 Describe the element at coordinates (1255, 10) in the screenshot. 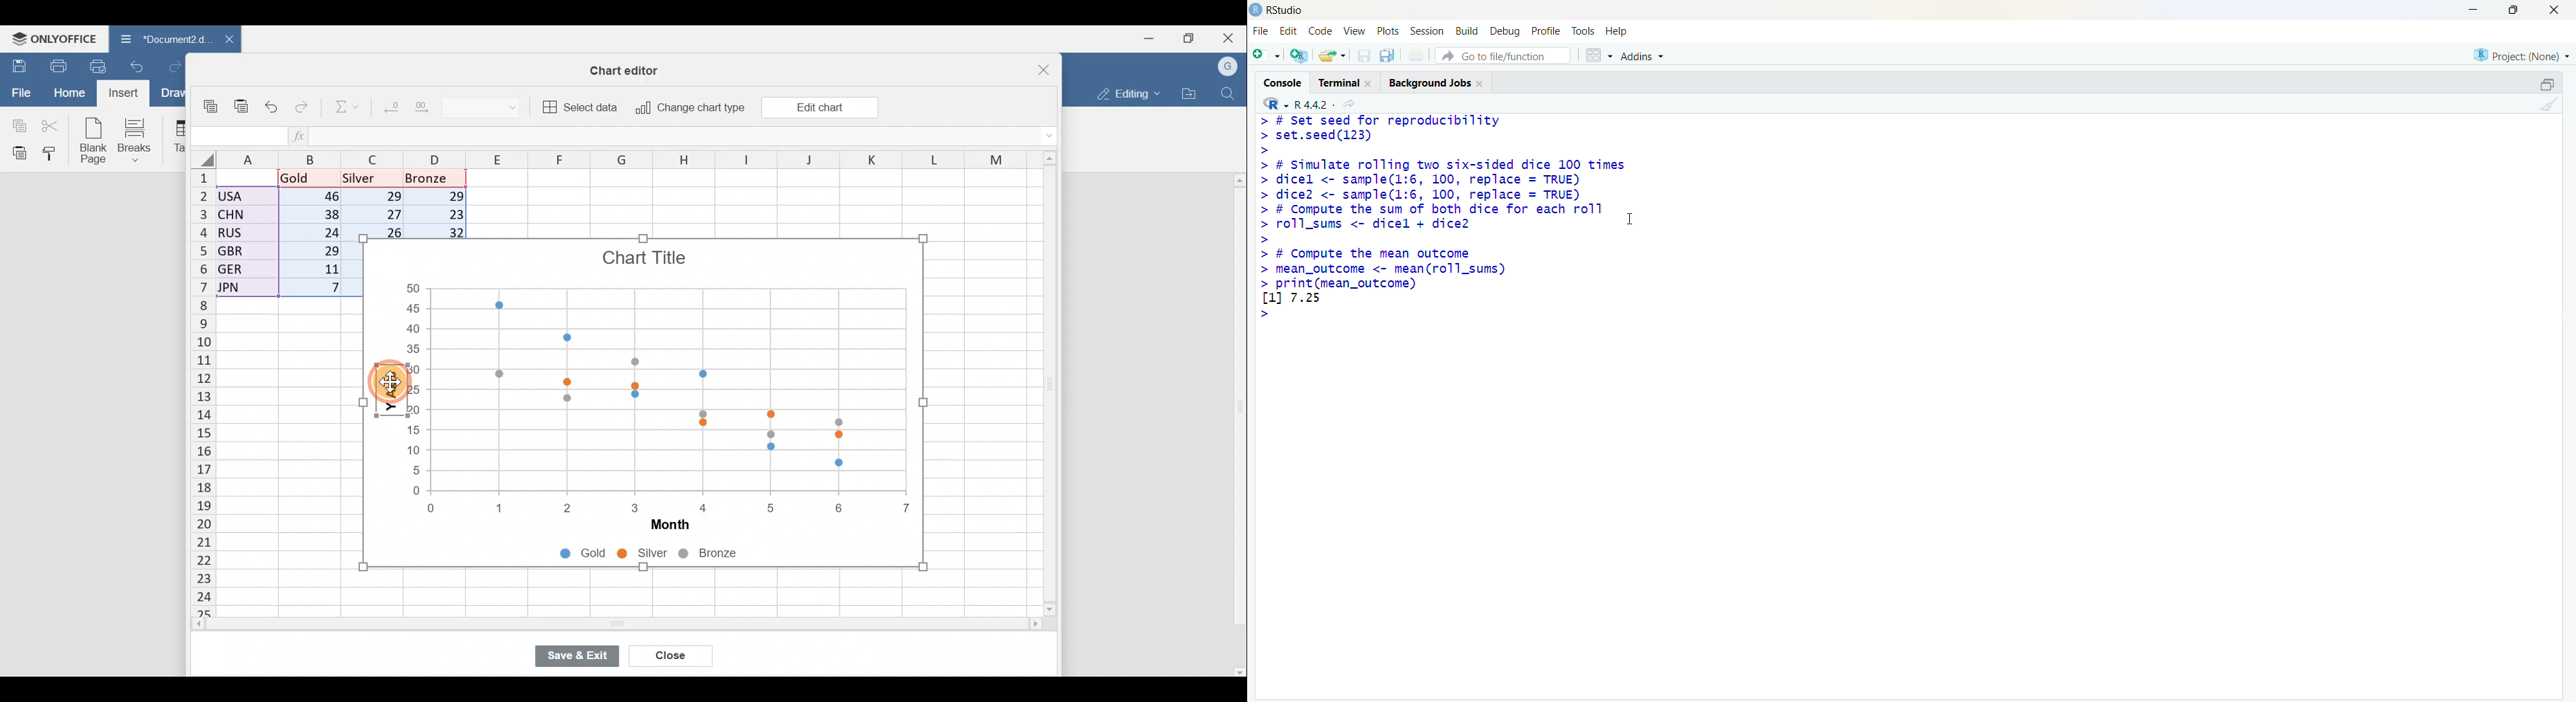

I see `logo` at that location.